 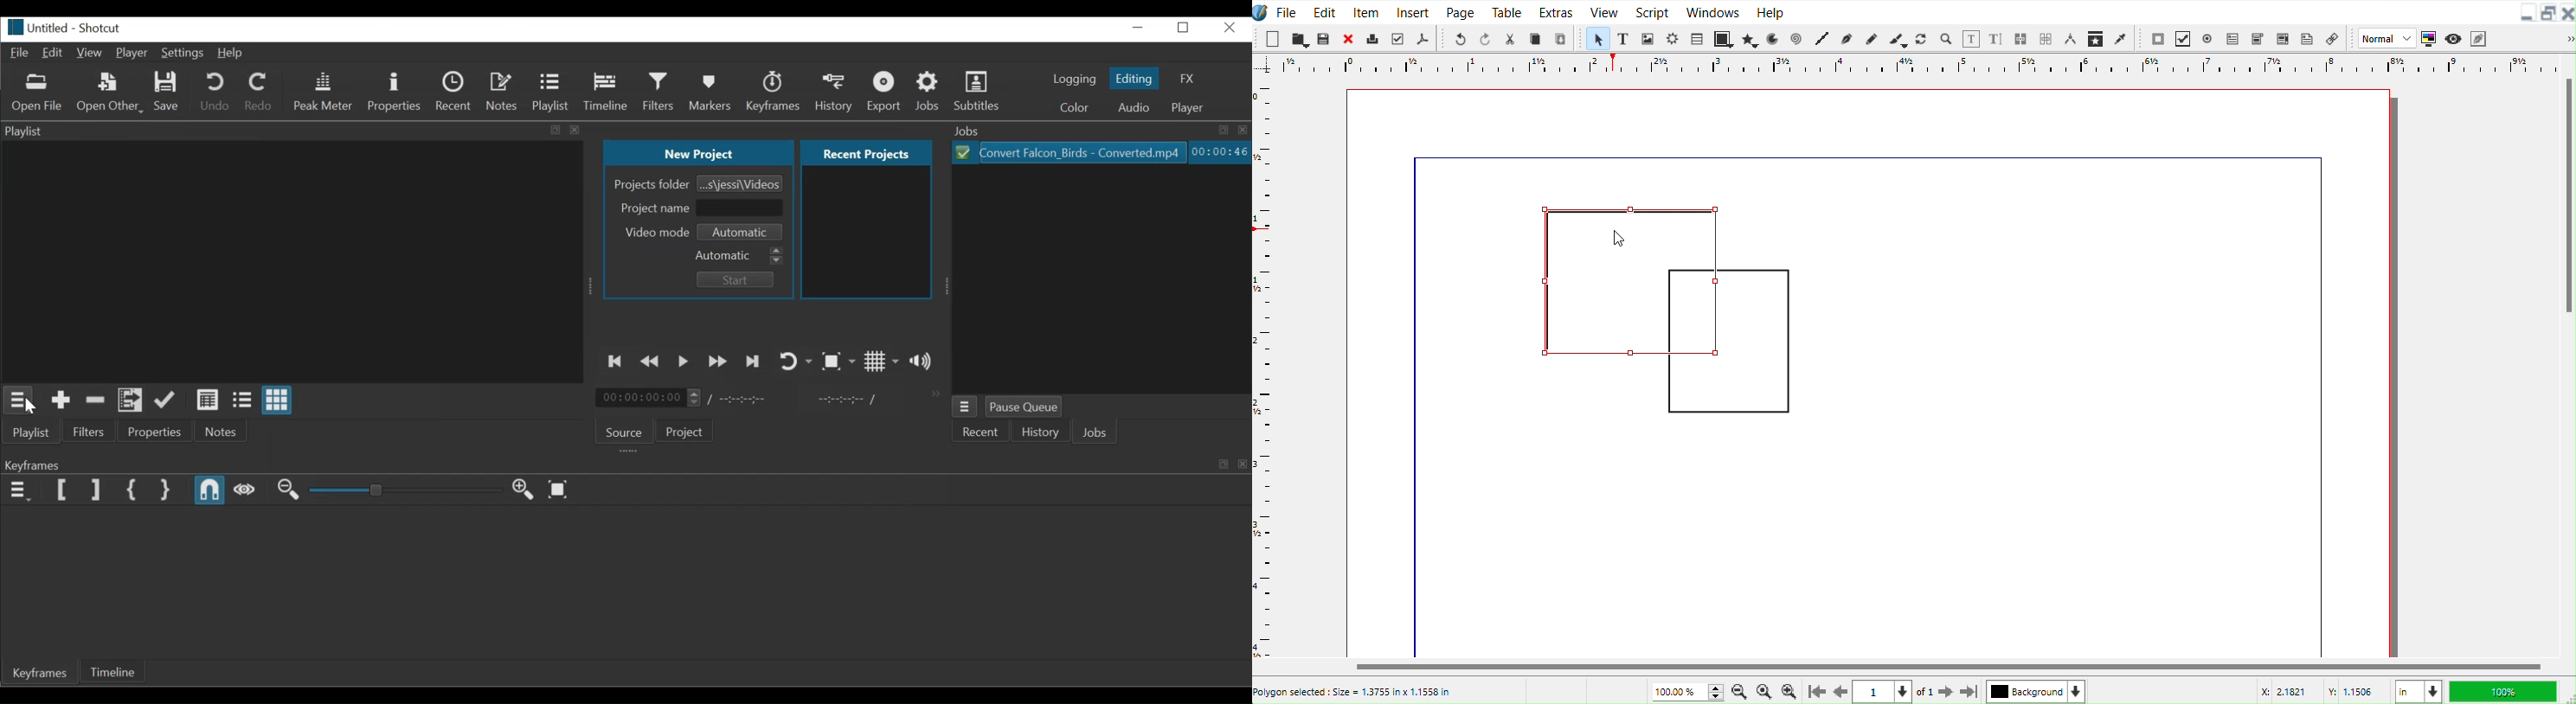 I want to click on line, so click(x=2321, y=413).